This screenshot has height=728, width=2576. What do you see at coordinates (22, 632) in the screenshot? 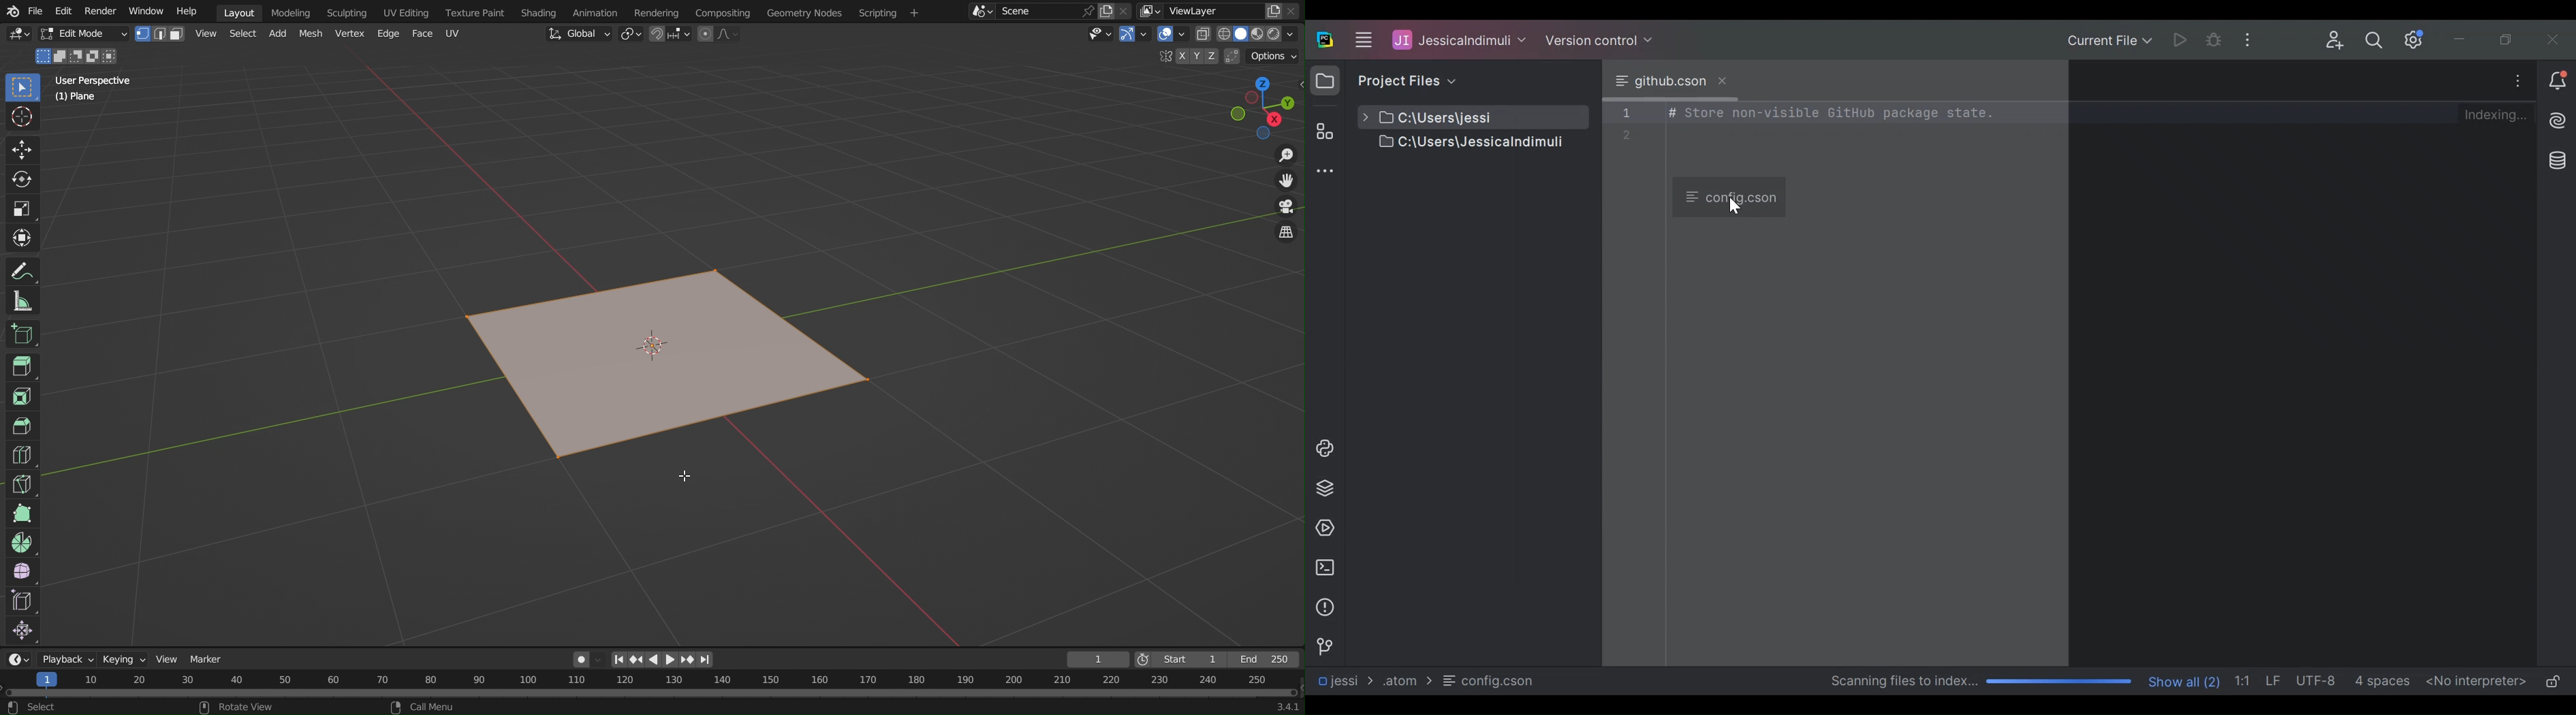
I see `Shrink/Flatten` at bounding box center [22, 632].